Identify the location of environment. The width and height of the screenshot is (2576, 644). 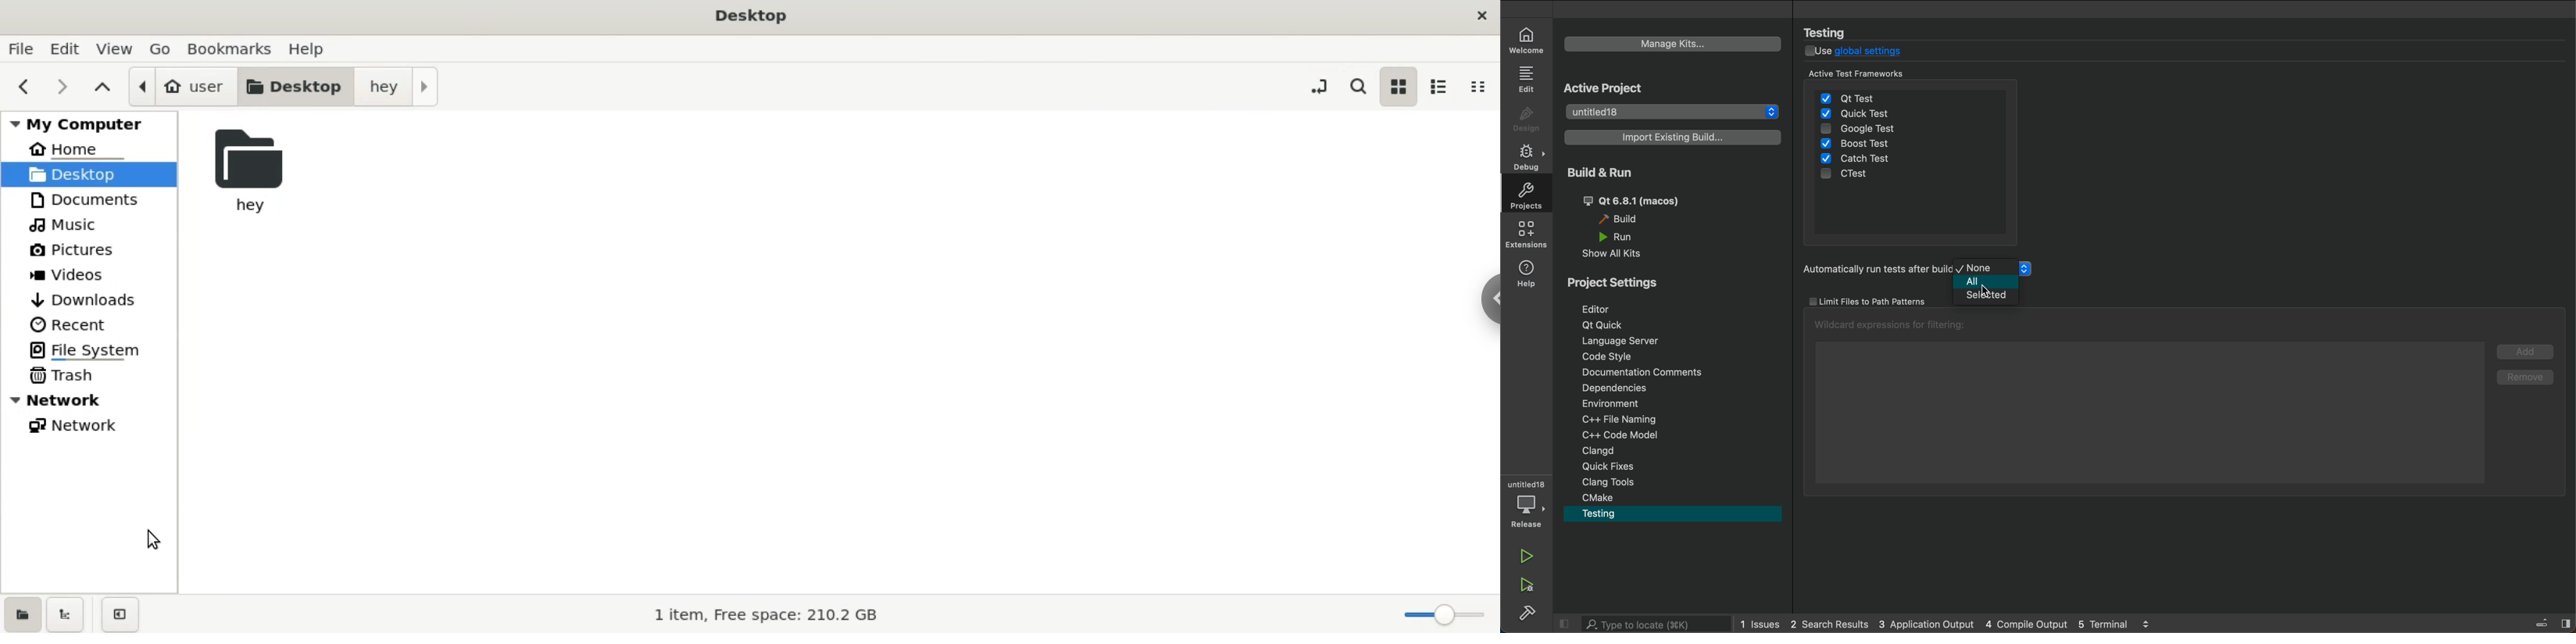
(1625, 404).